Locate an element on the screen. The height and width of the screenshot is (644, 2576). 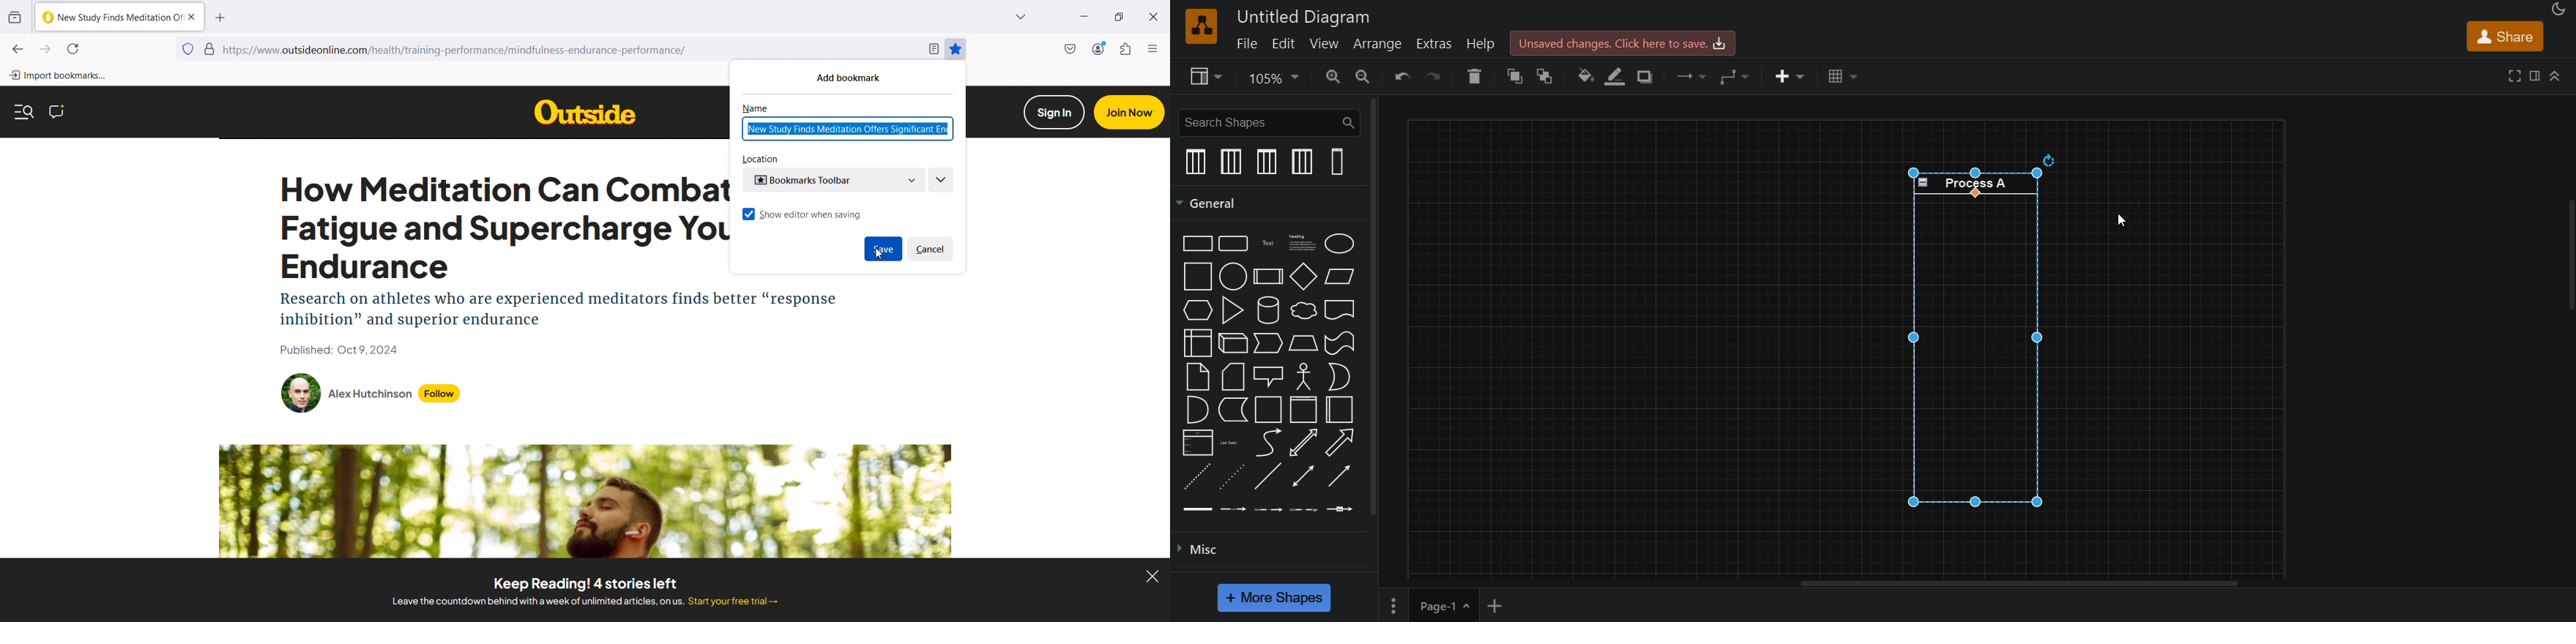
Join now button is located at coordinates (1129, 112).